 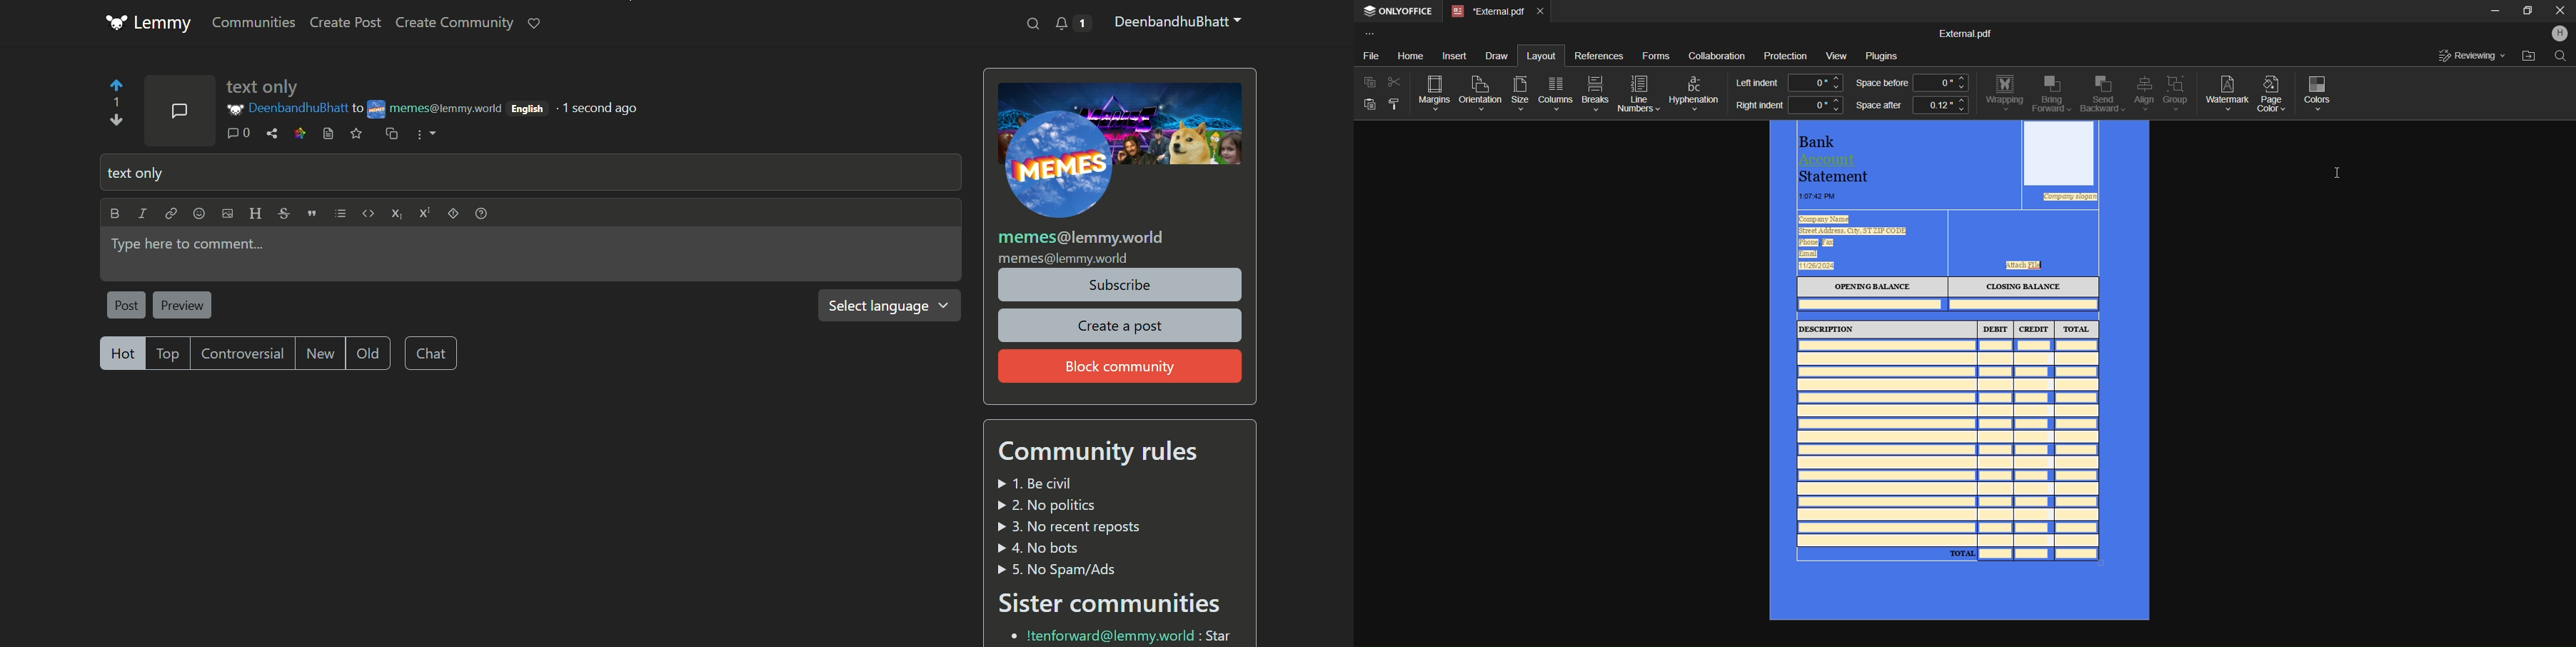 I want to click on username, so click(x=1176, y=21).